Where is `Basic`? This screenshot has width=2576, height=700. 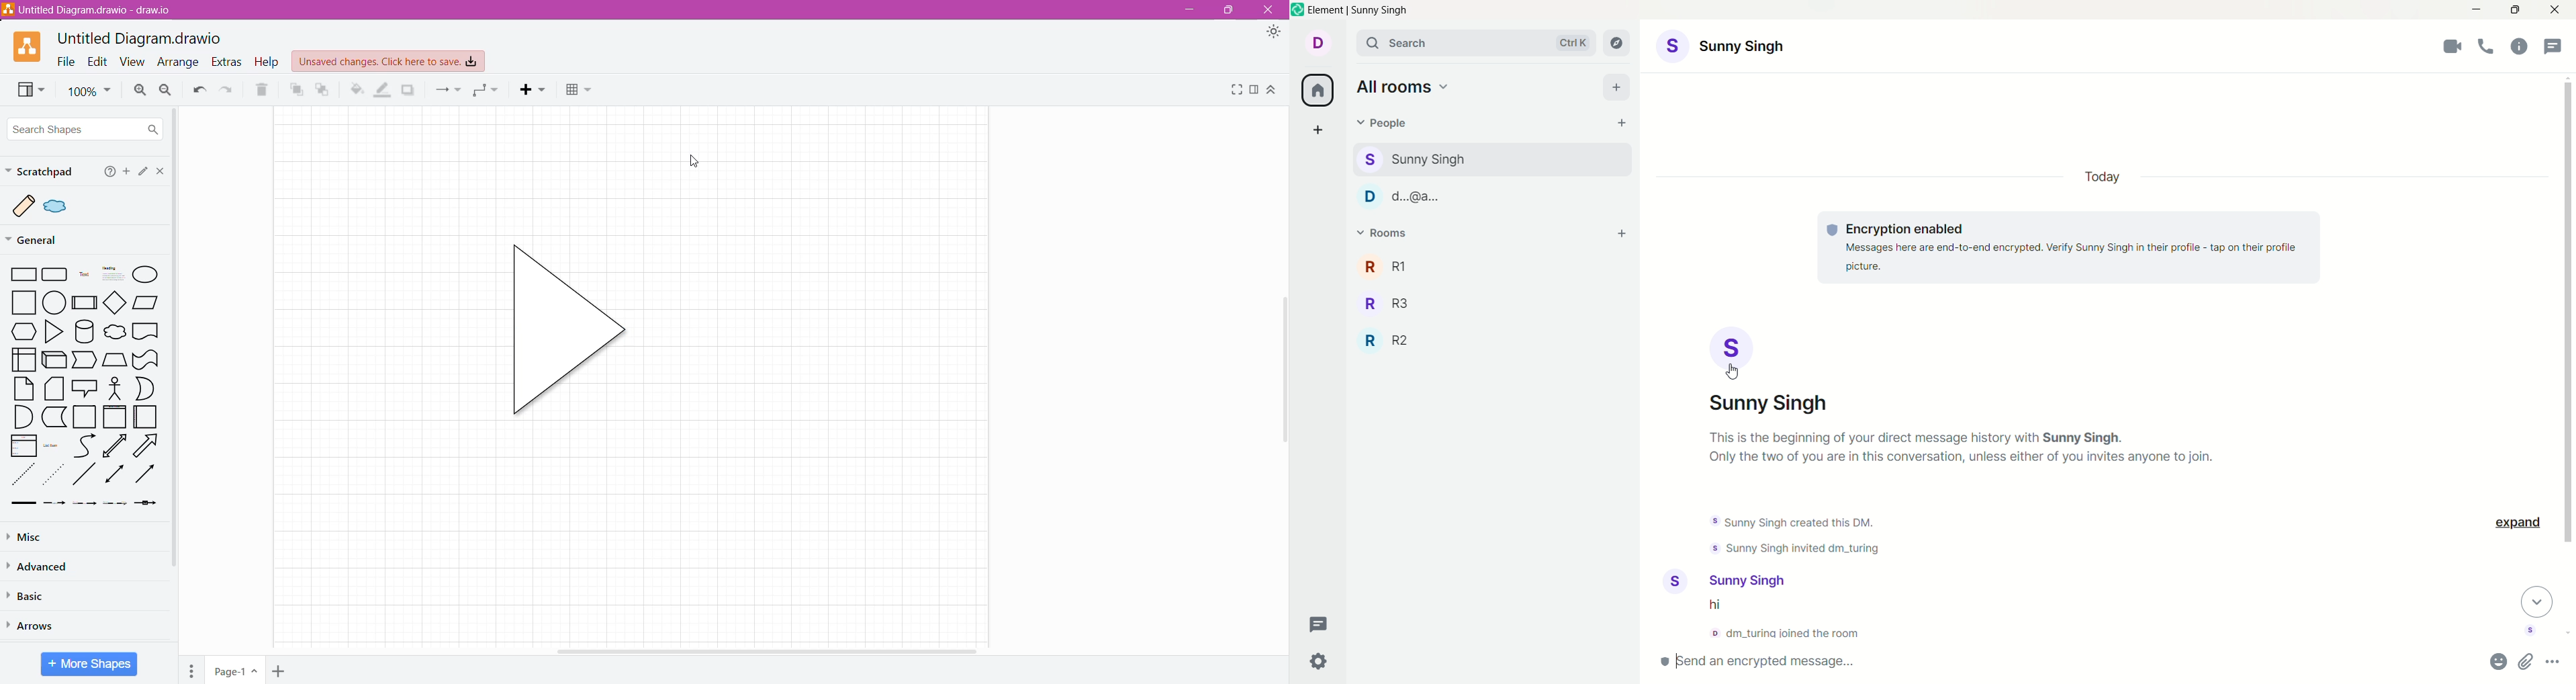 Basic is located at coordinates (29, 596).